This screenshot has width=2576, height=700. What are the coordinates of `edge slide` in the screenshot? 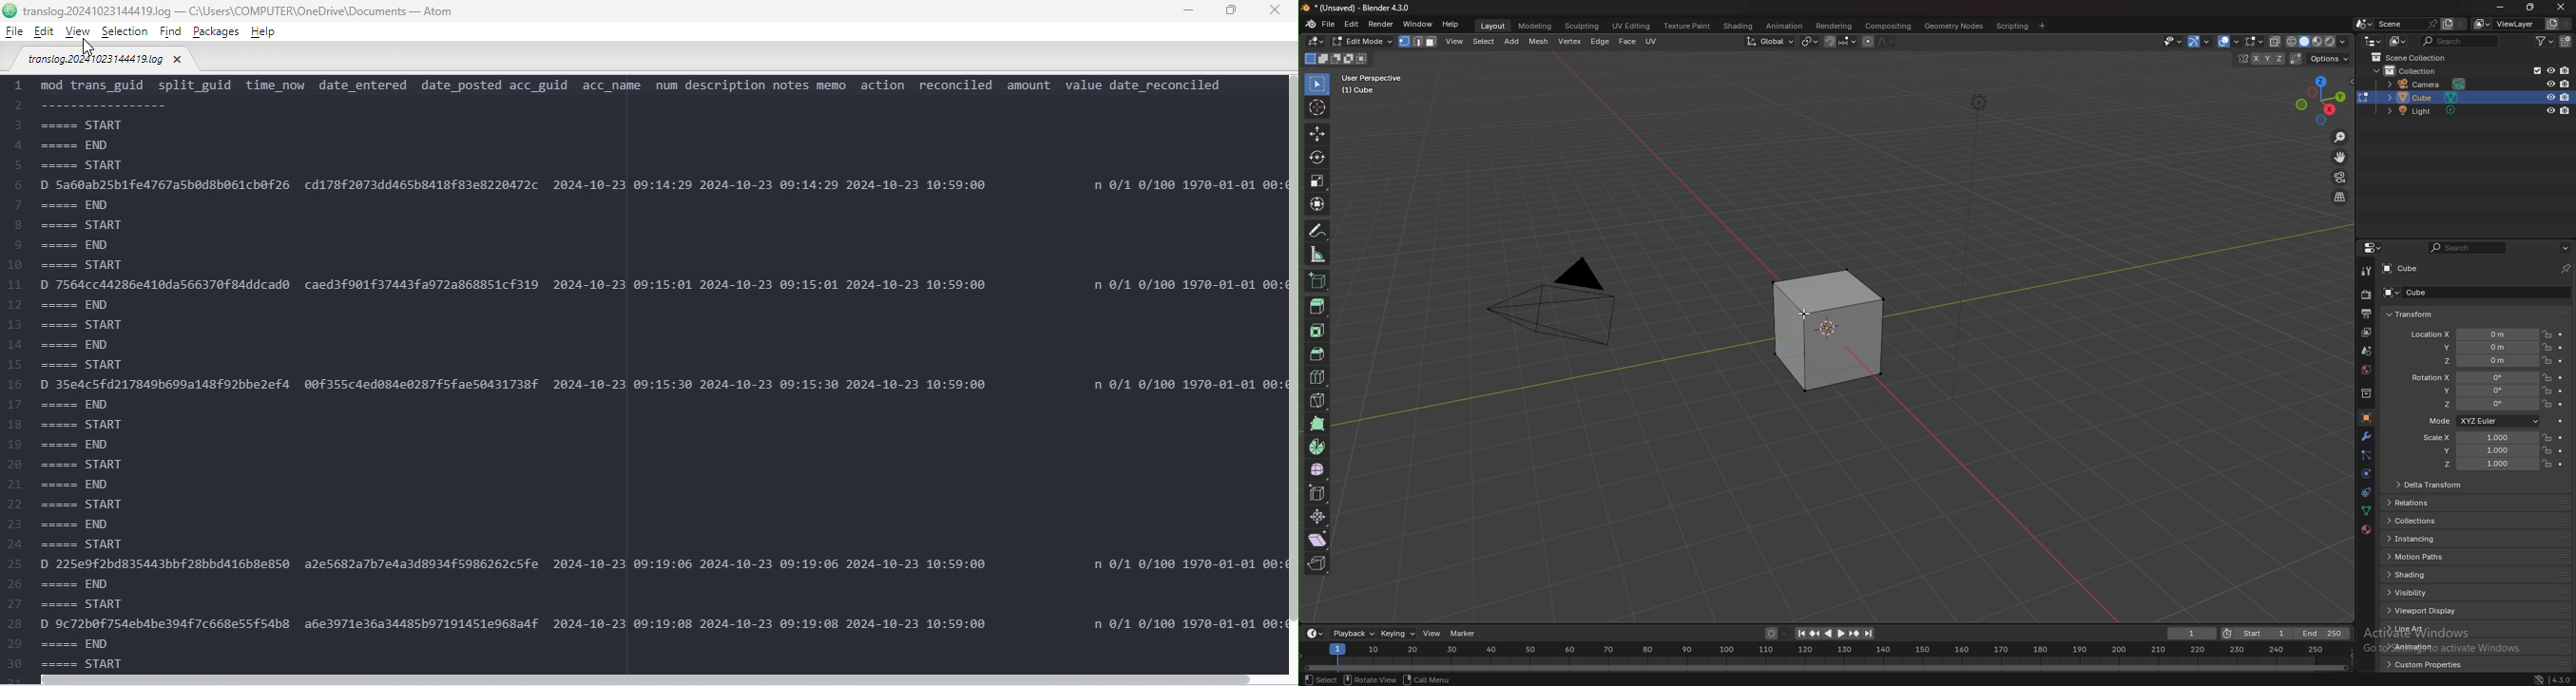 It's located at (1318, 494).